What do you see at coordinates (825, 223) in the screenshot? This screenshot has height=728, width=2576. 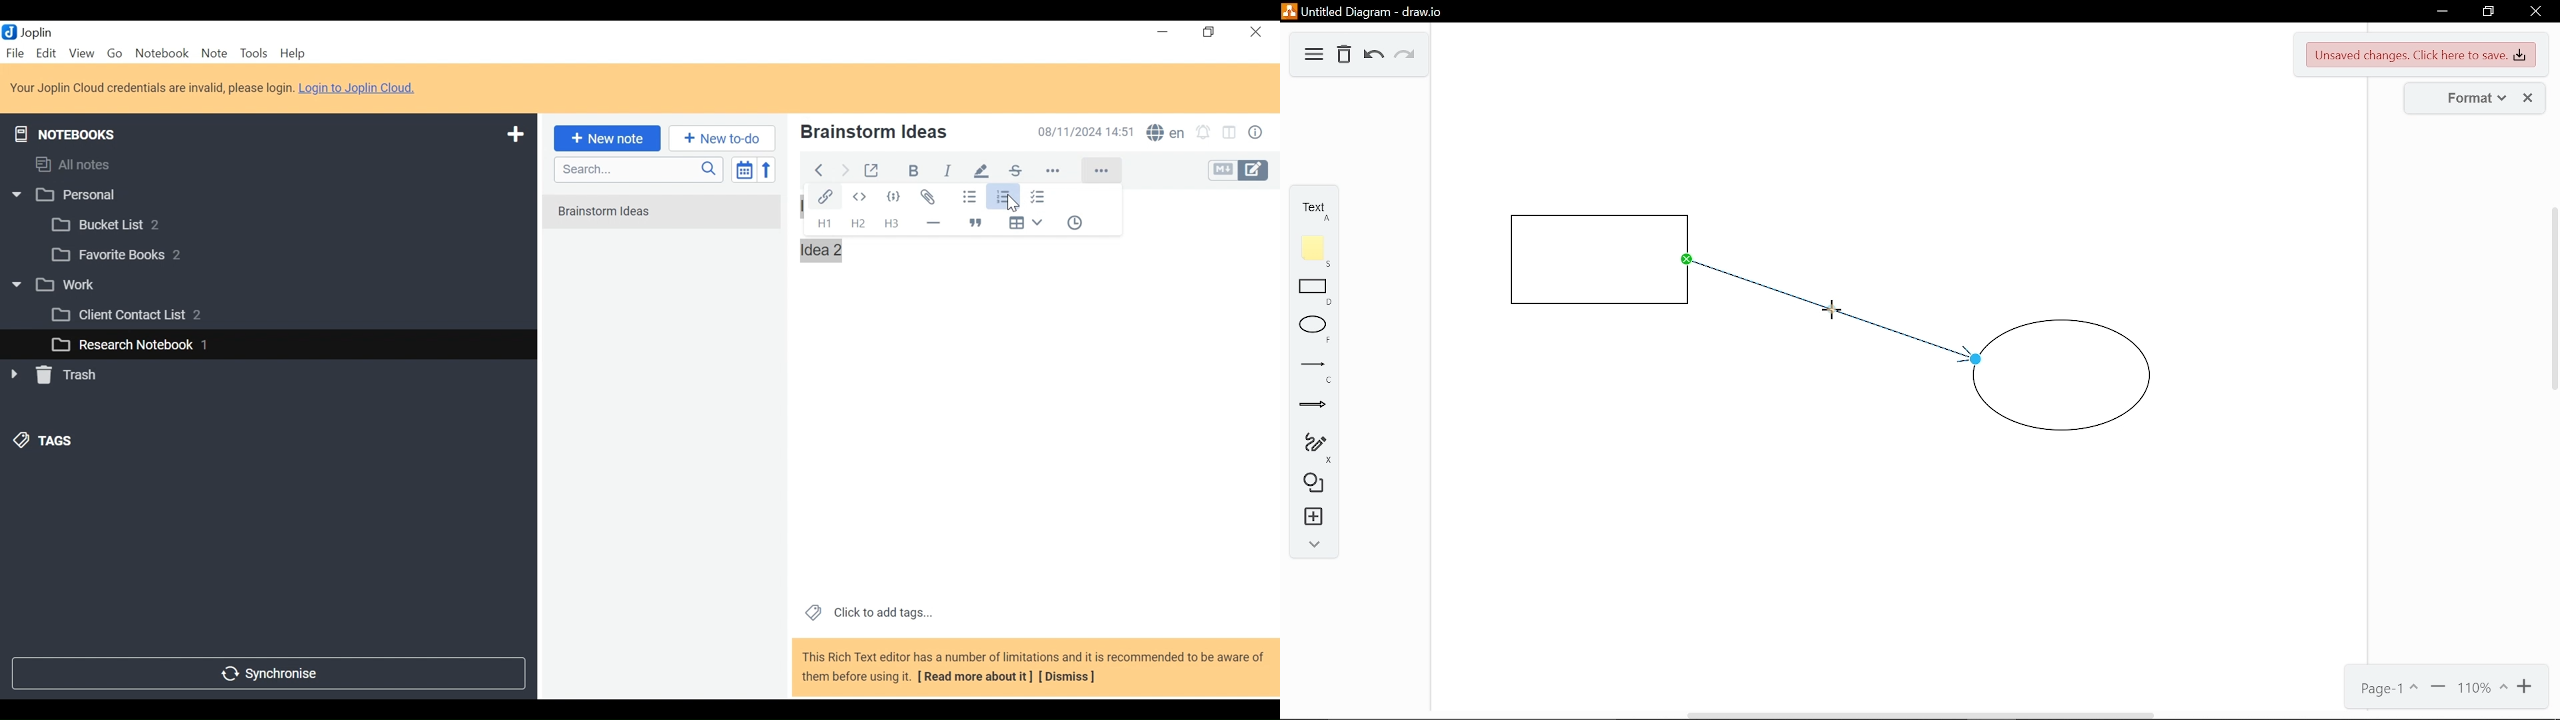 I see `Headings` at bounding box center [825, 223].